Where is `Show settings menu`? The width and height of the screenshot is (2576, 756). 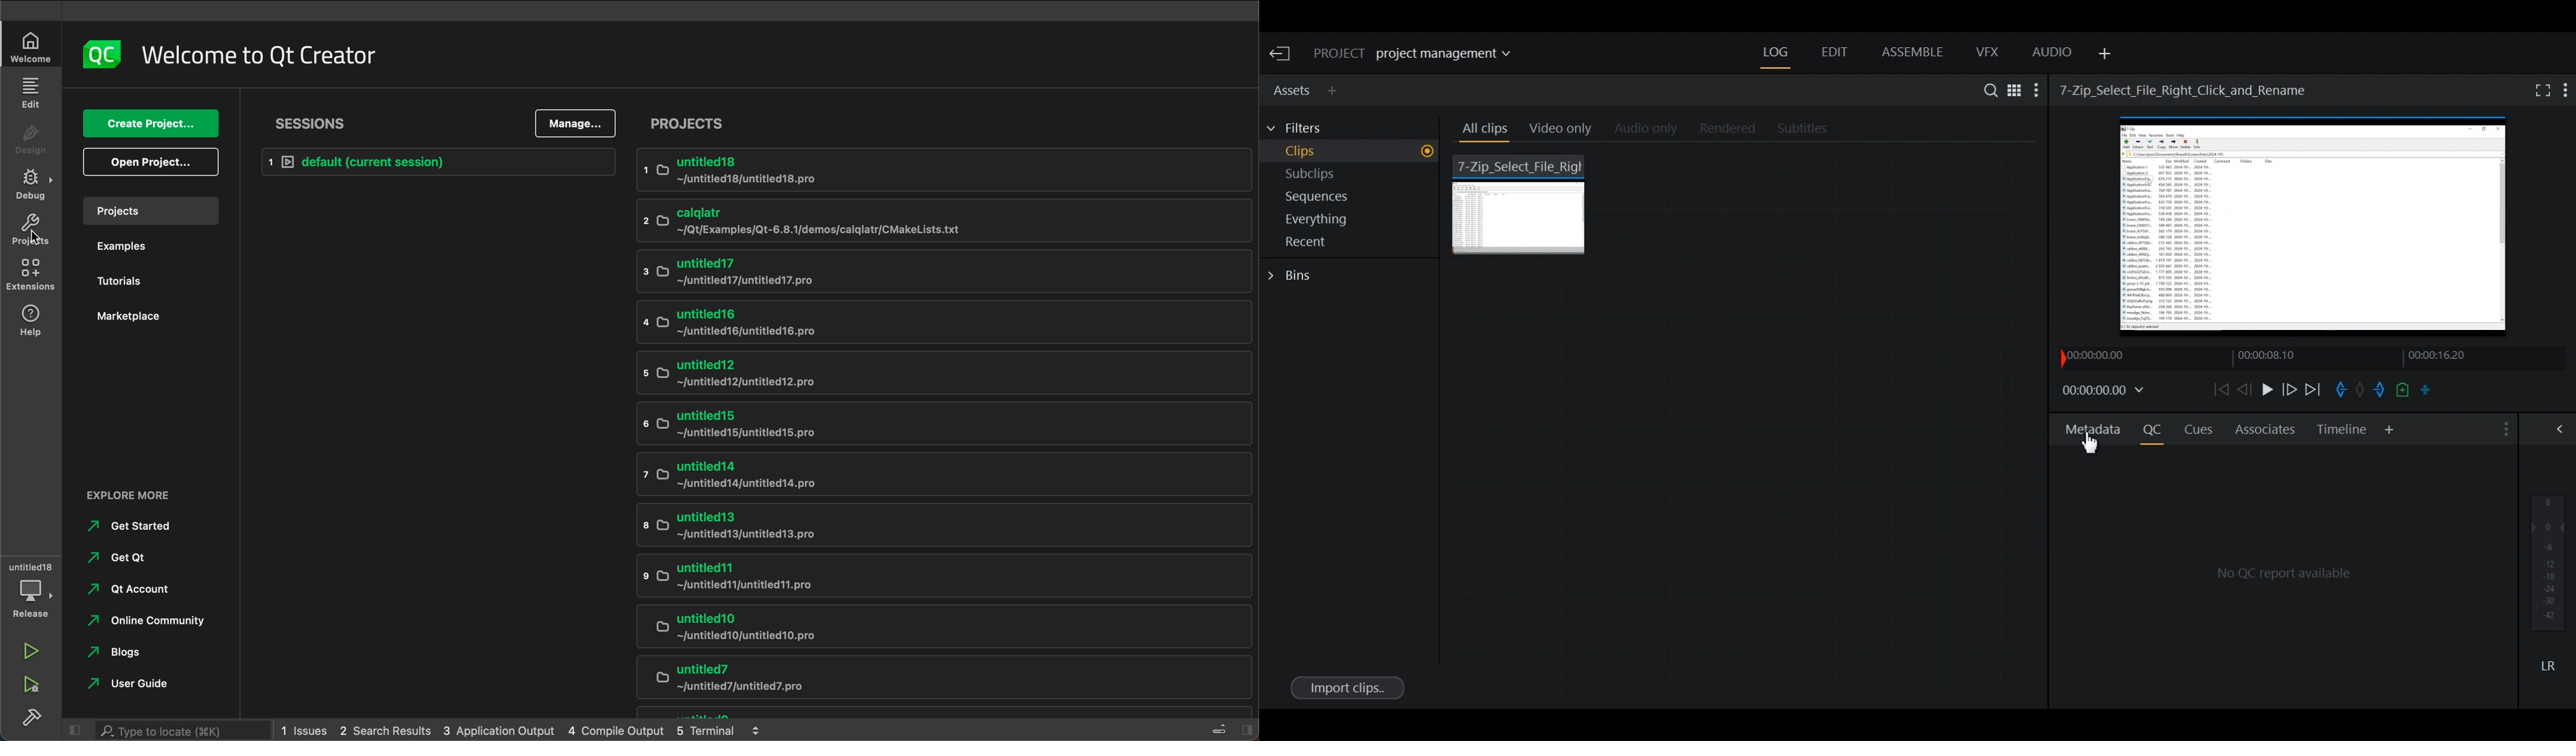
Show settings menu is located at coordinates (2504, 430).